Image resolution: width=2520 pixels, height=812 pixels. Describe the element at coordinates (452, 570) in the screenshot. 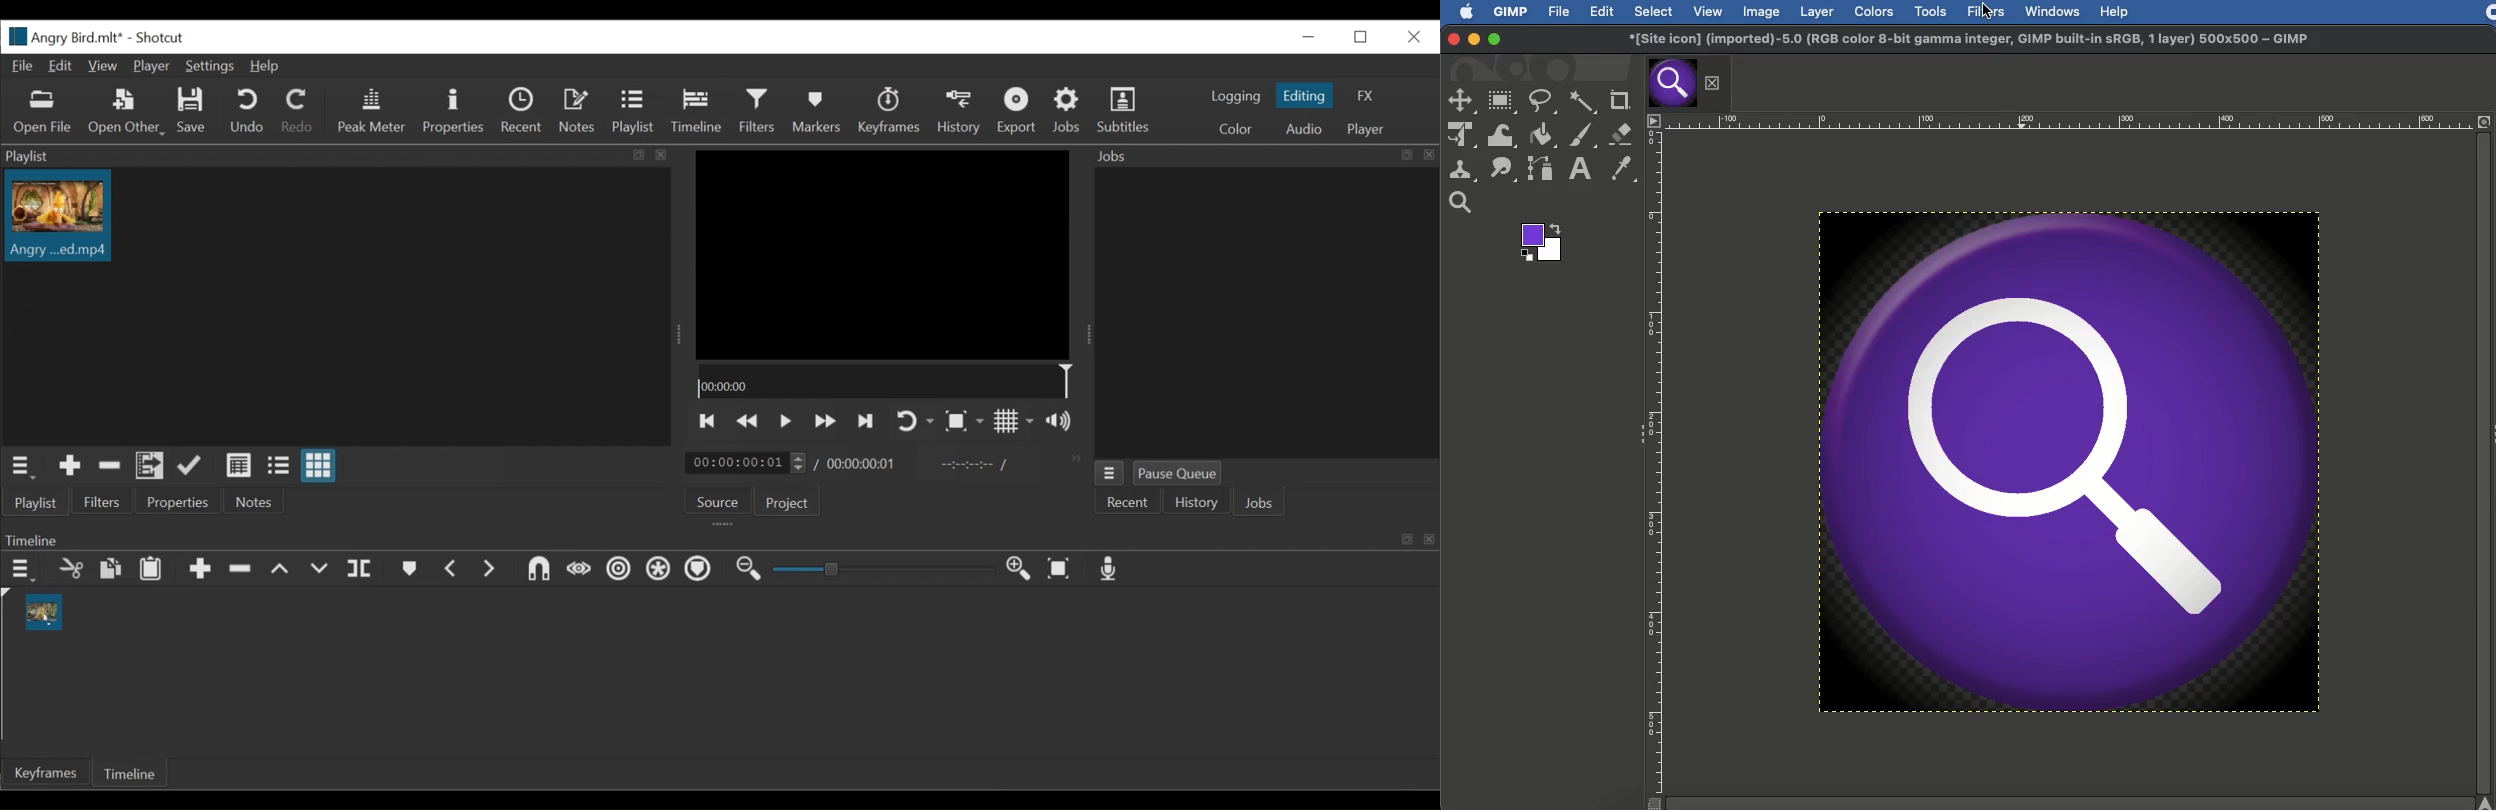

I see `Previous marker` at that location.